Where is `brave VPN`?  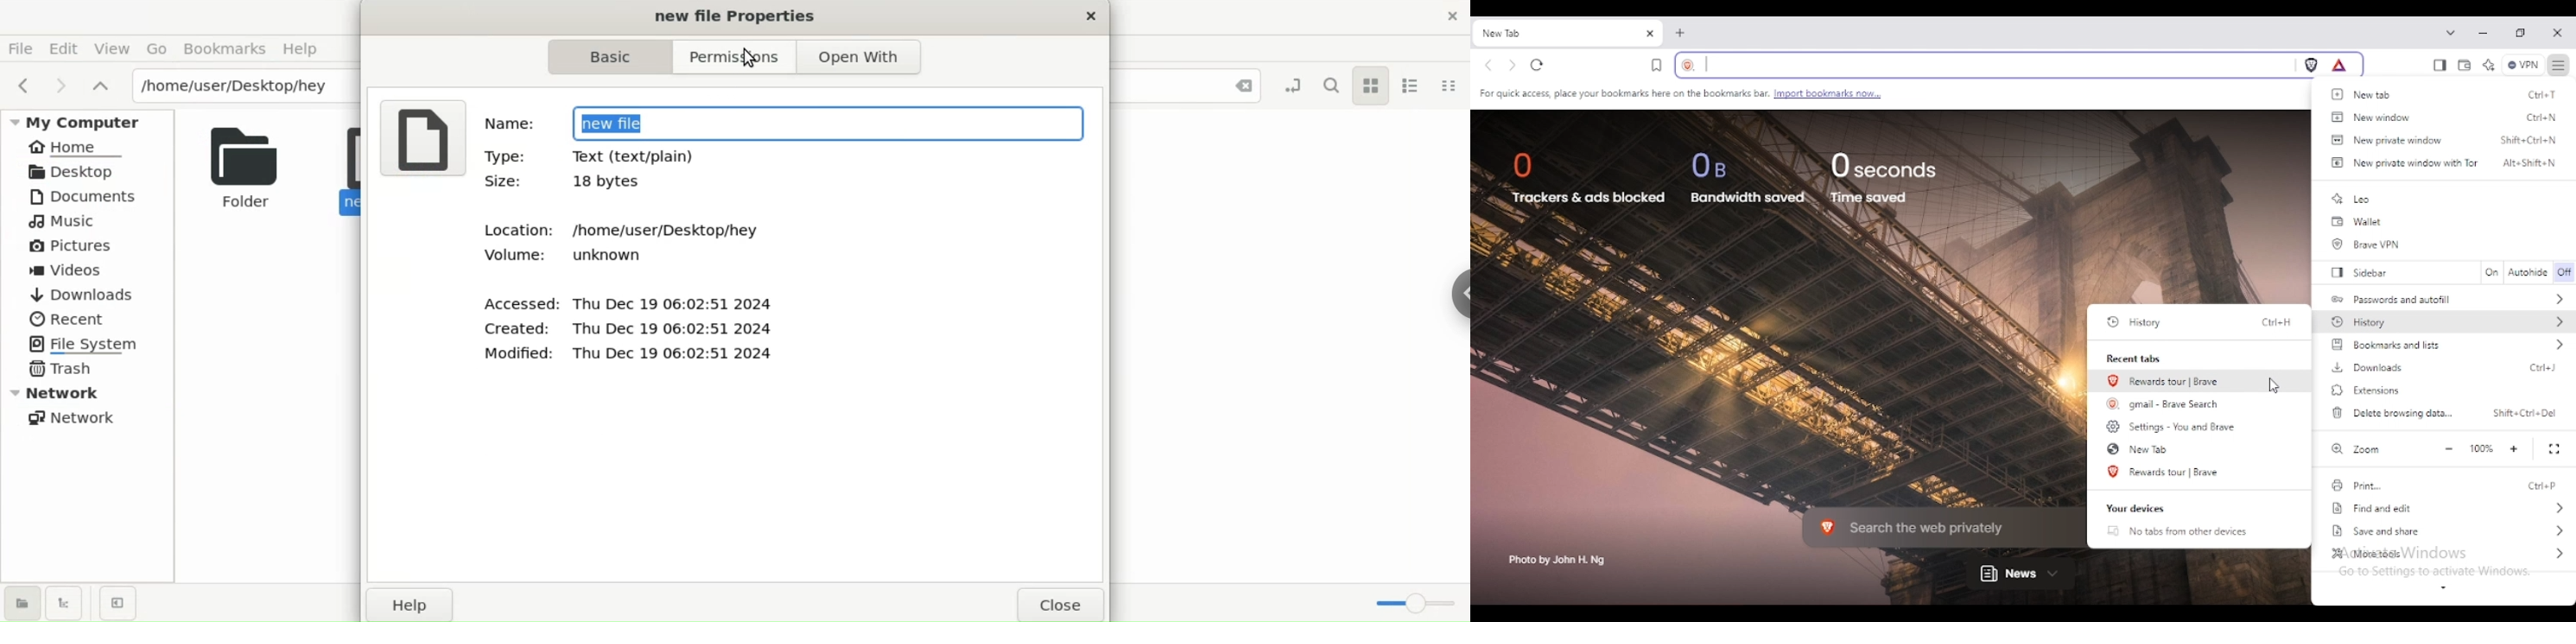 brave VPN is located at coordinates (2369, 244).